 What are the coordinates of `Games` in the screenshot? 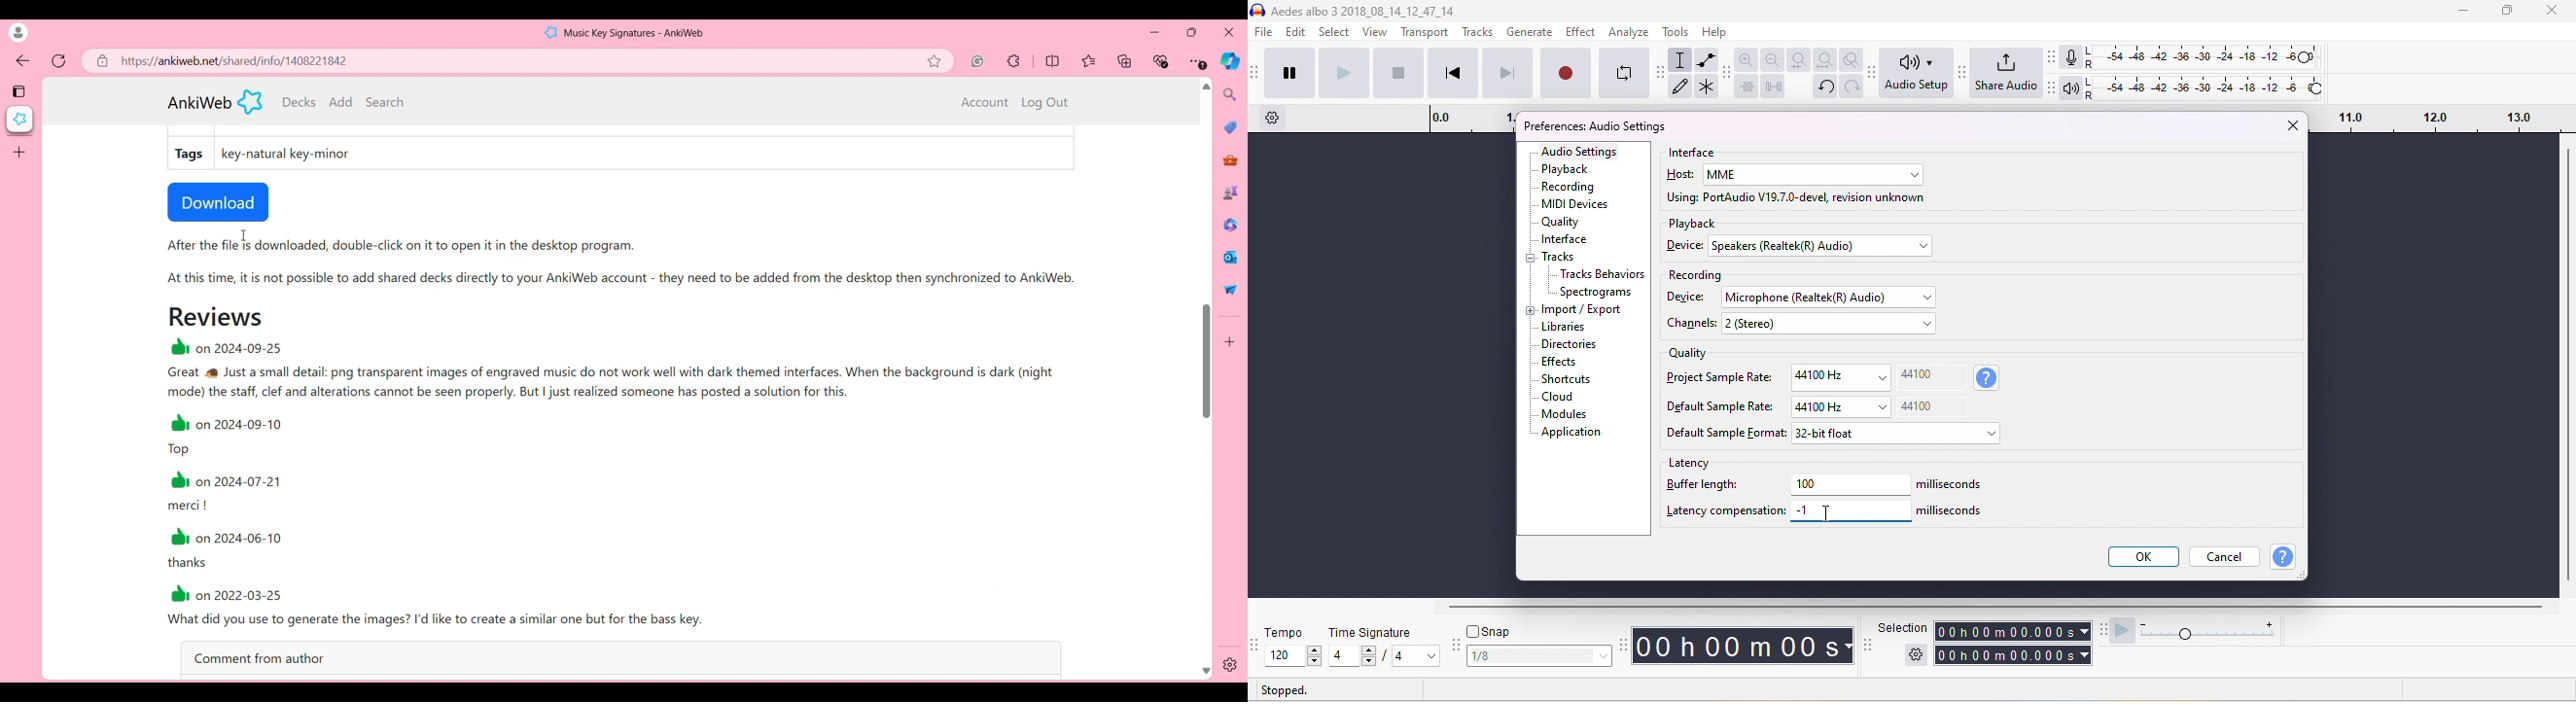 It's located at (1231, 192).